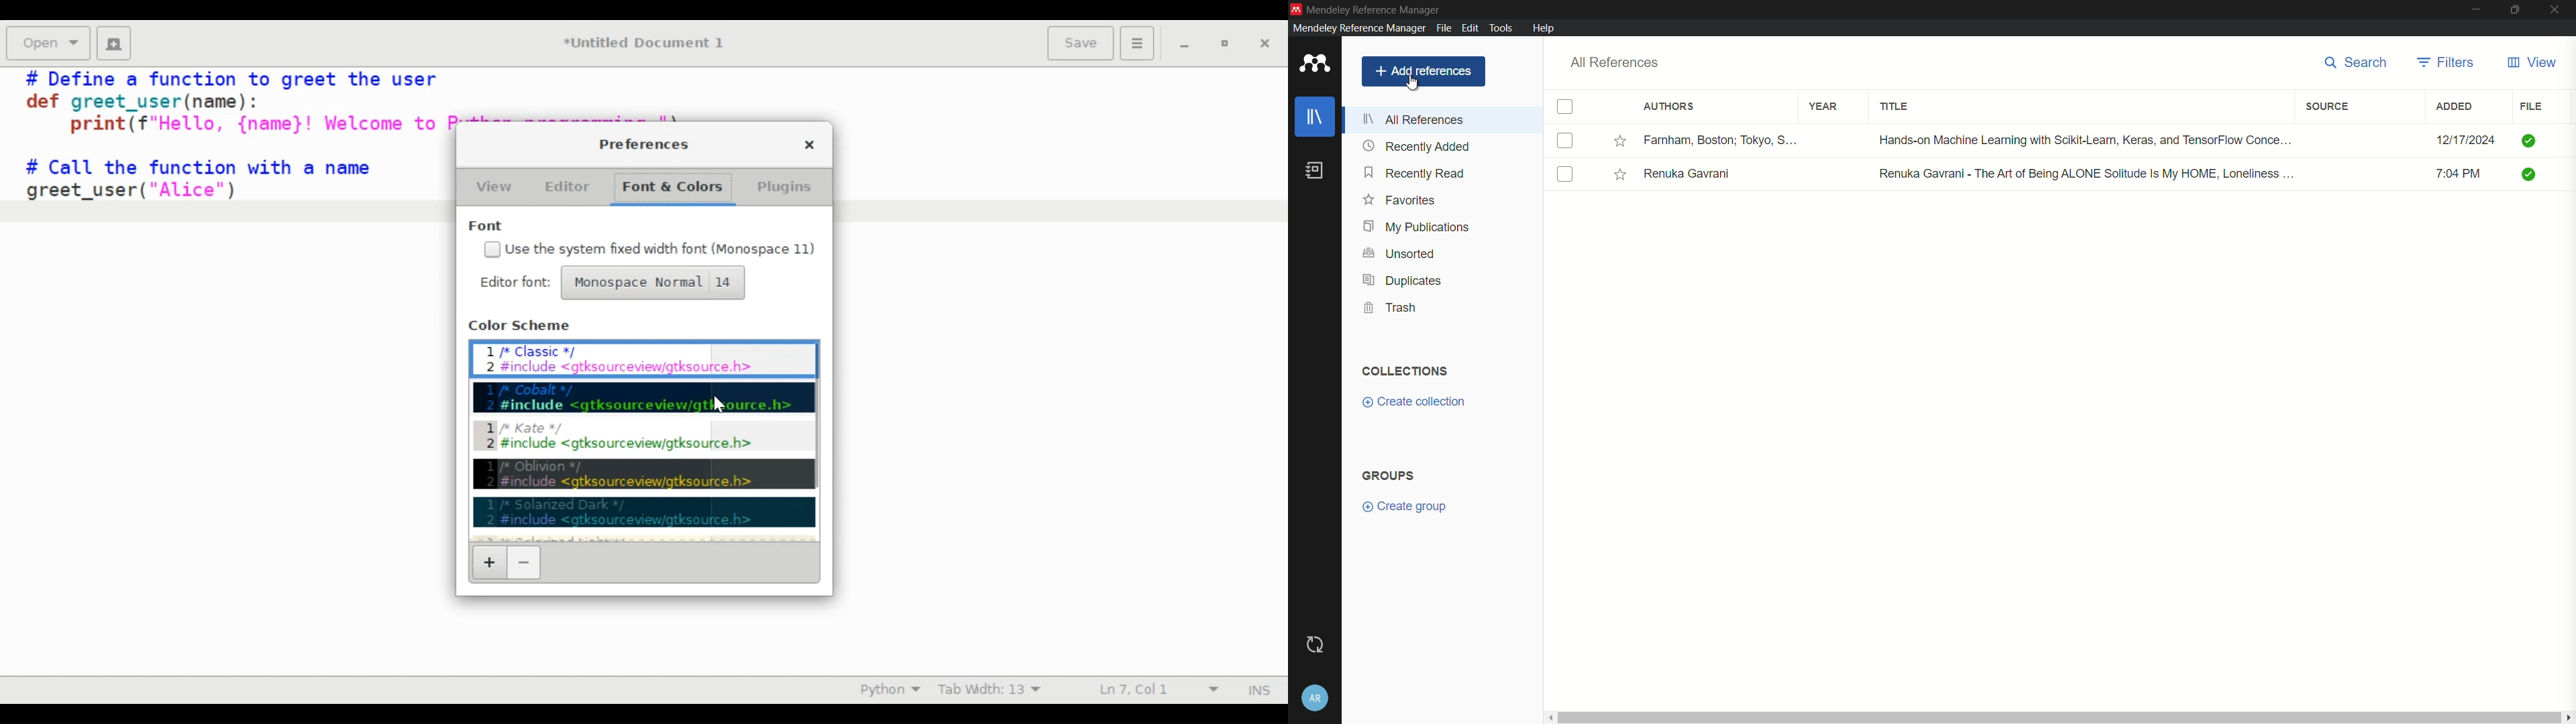 The image size is (2576, 728). I want to click on duplicates, so click(1403, 280).